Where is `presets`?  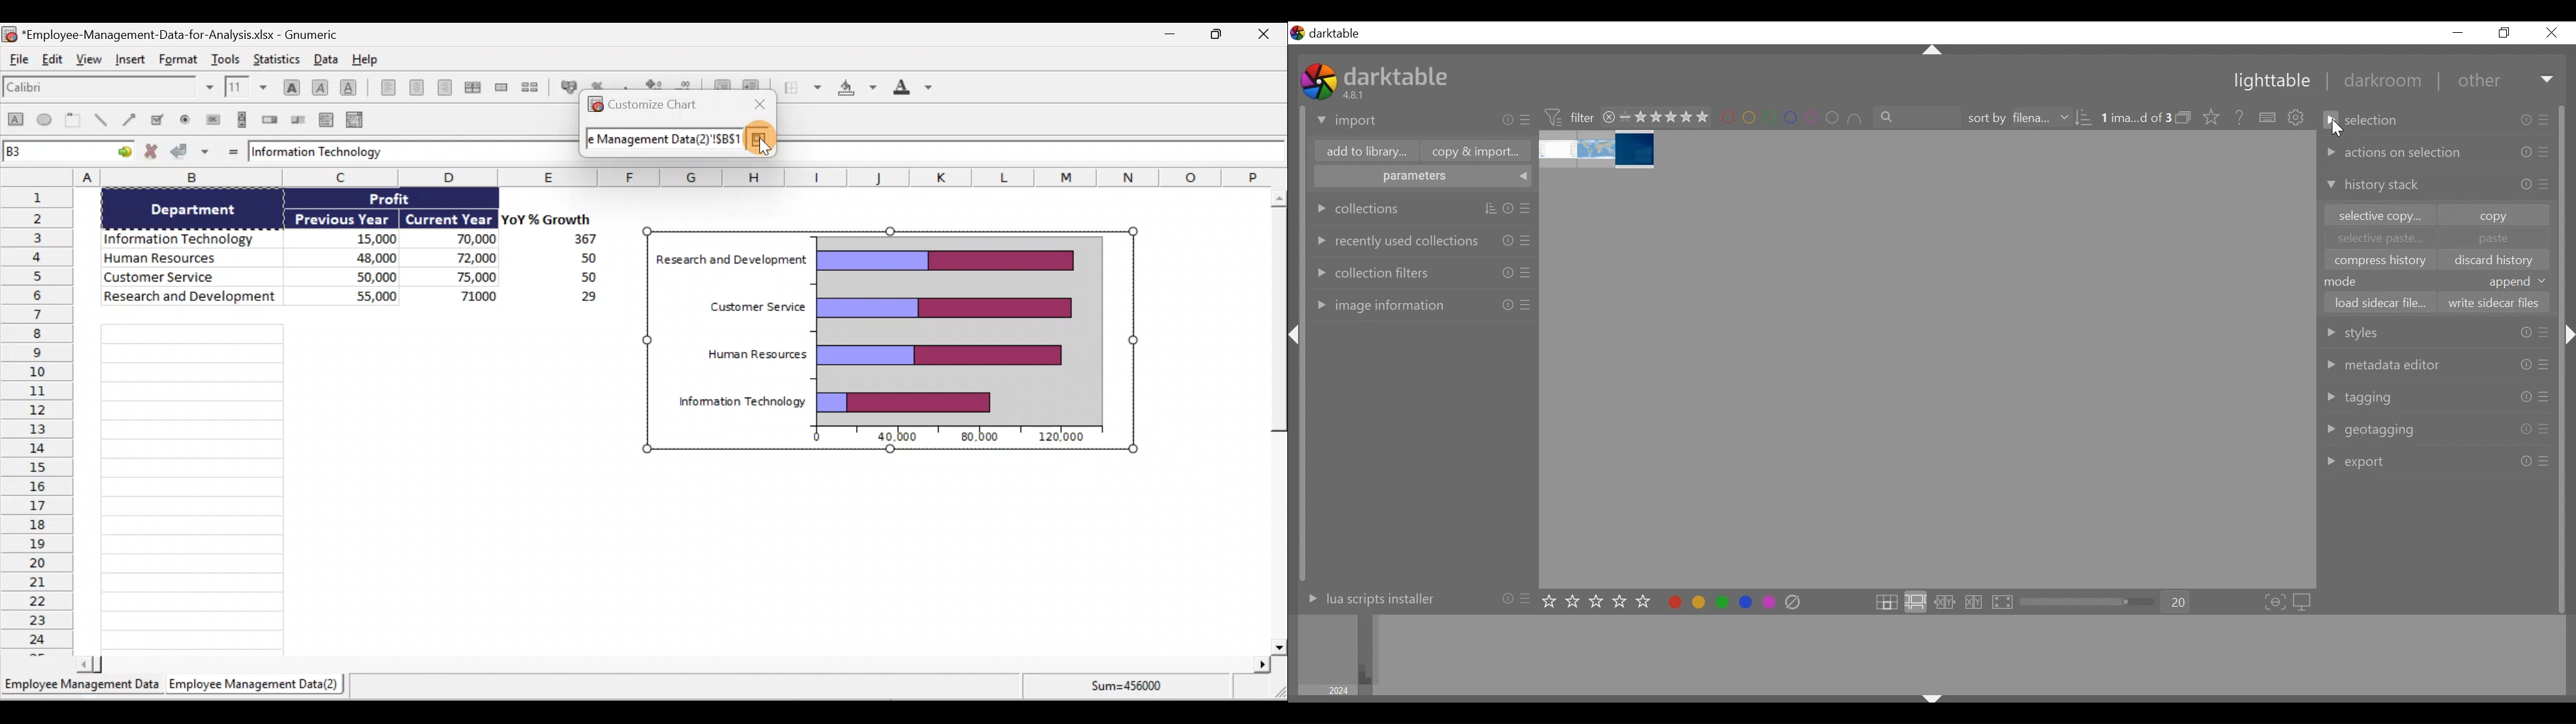
presets is located at coordinates (2546, 152).